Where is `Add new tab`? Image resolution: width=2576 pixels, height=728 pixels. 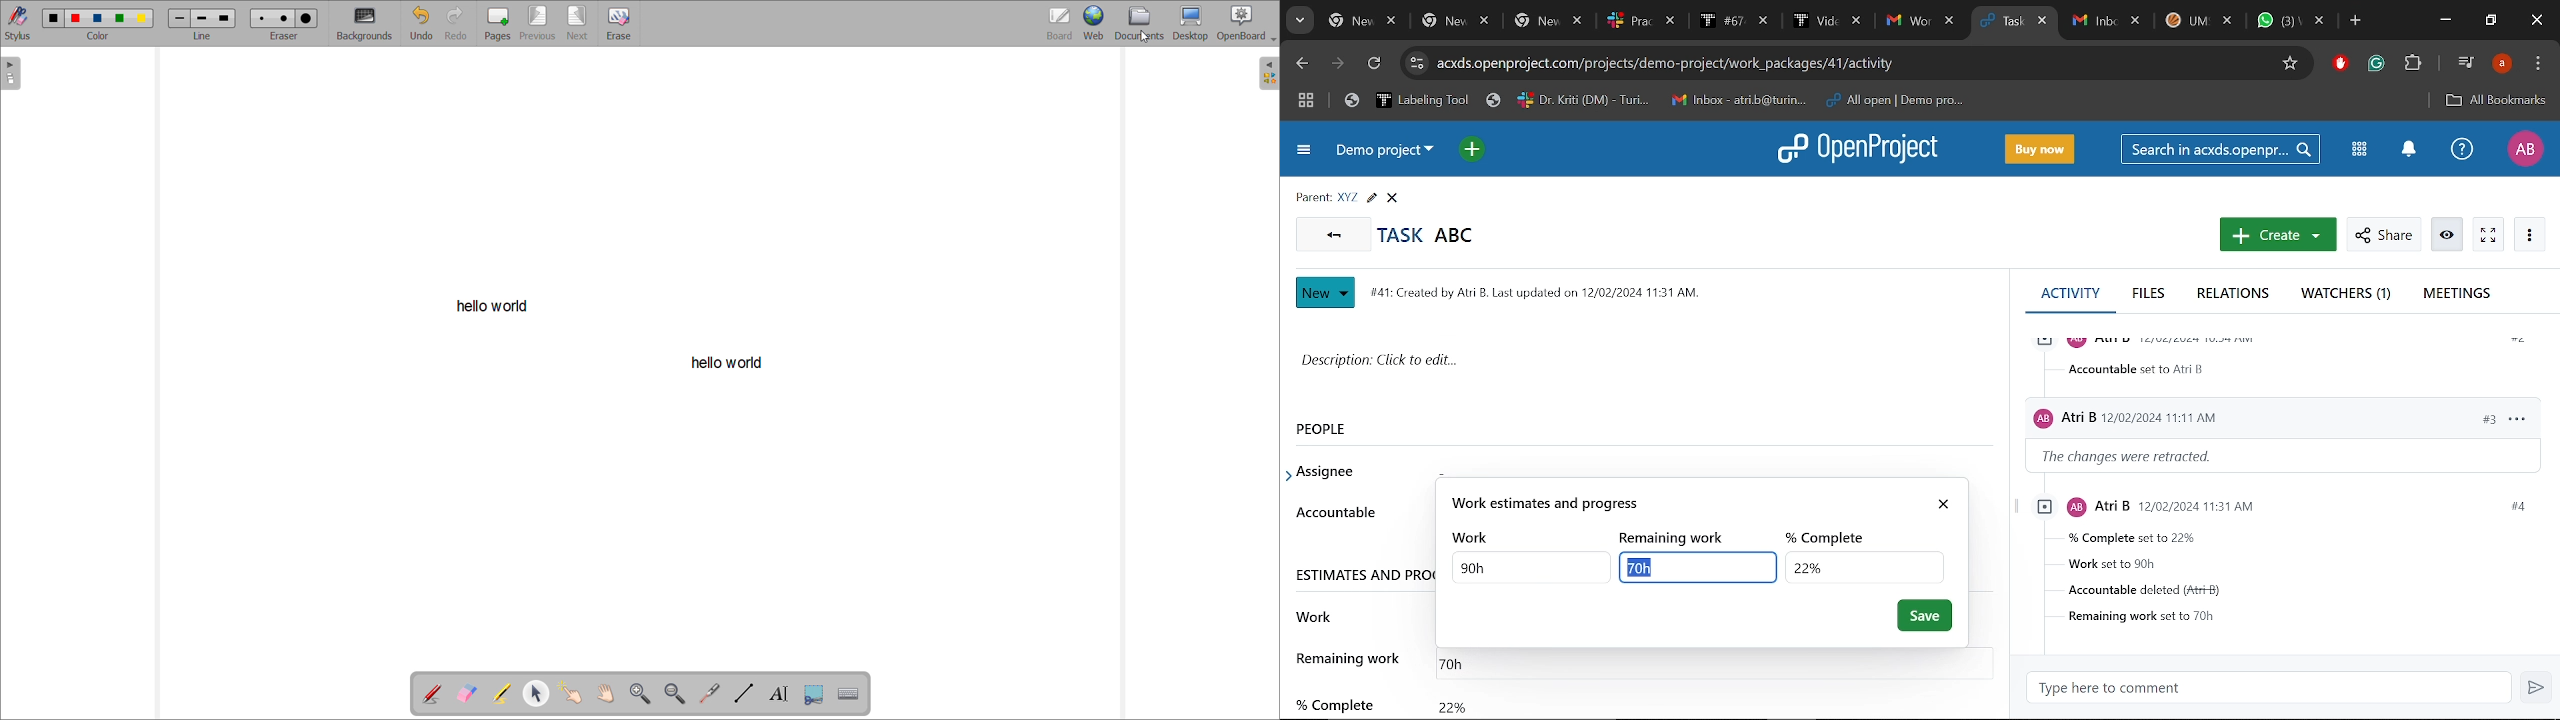 Add new tab is located at coordinates (2355, 22).